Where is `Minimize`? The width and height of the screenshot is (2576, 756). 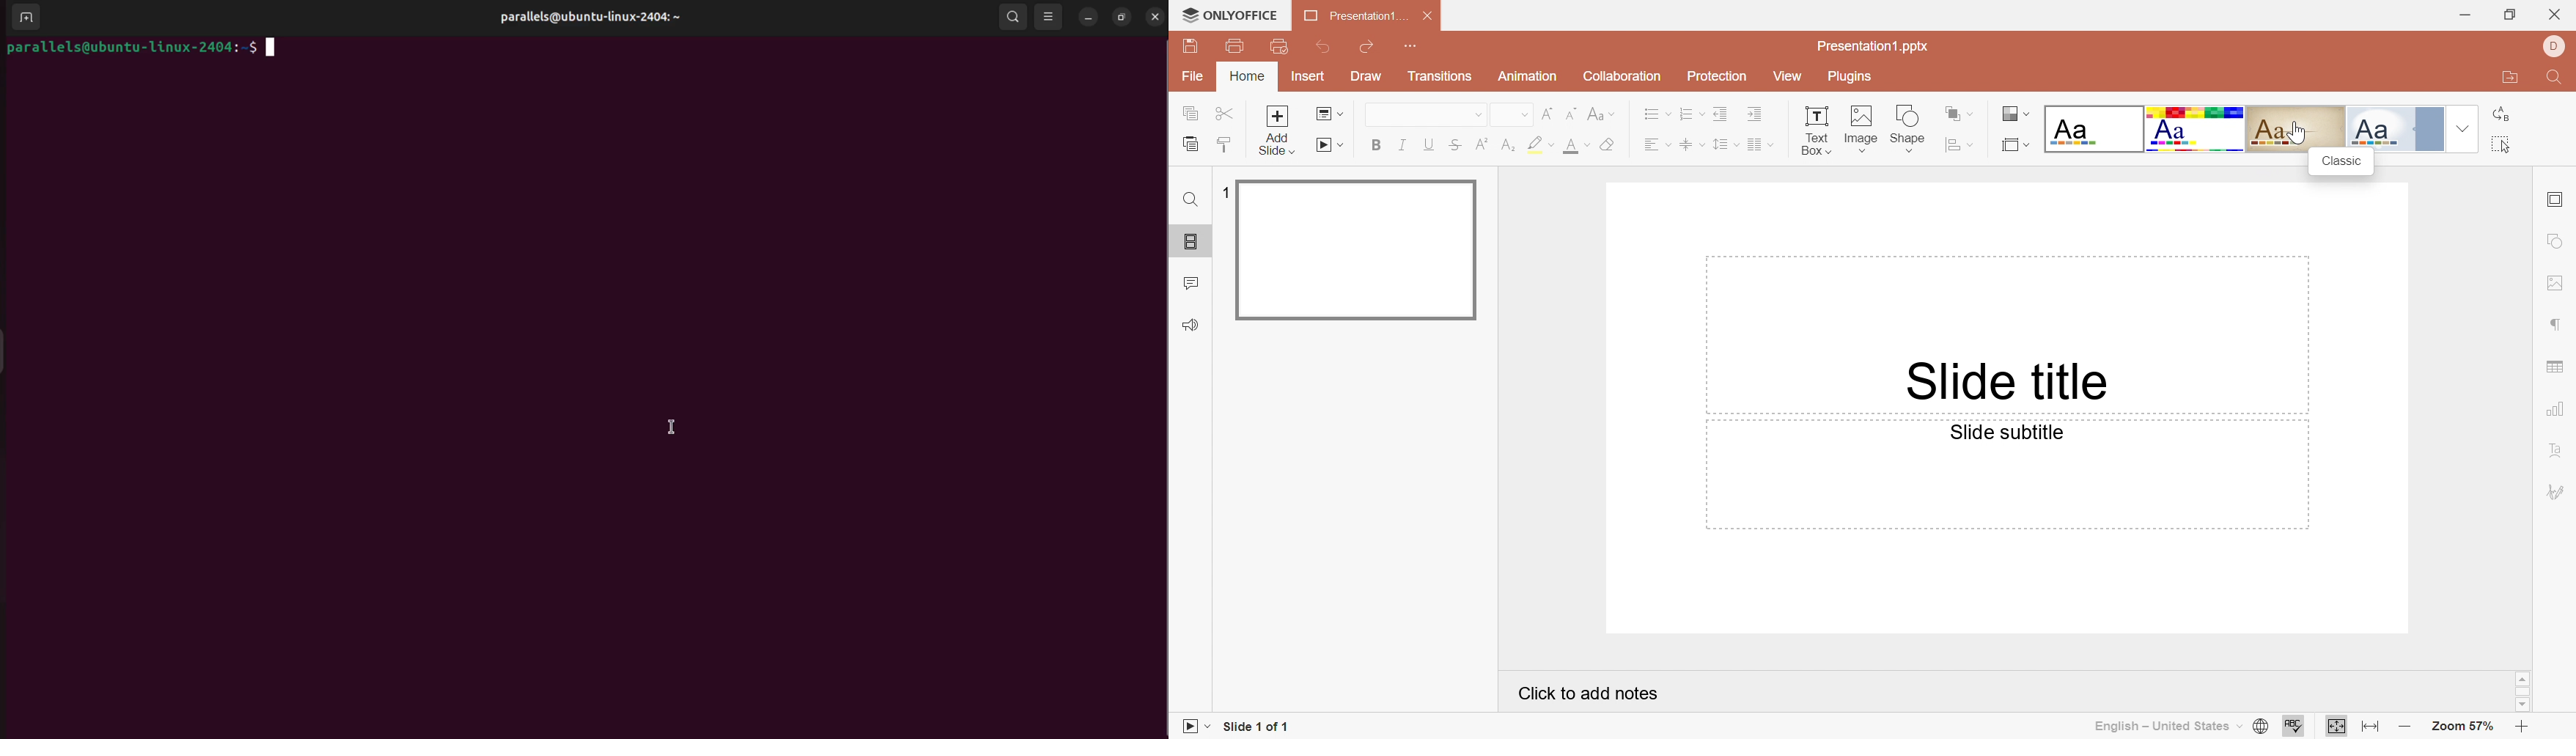 Minimize is located at coordinates (2462, 17).